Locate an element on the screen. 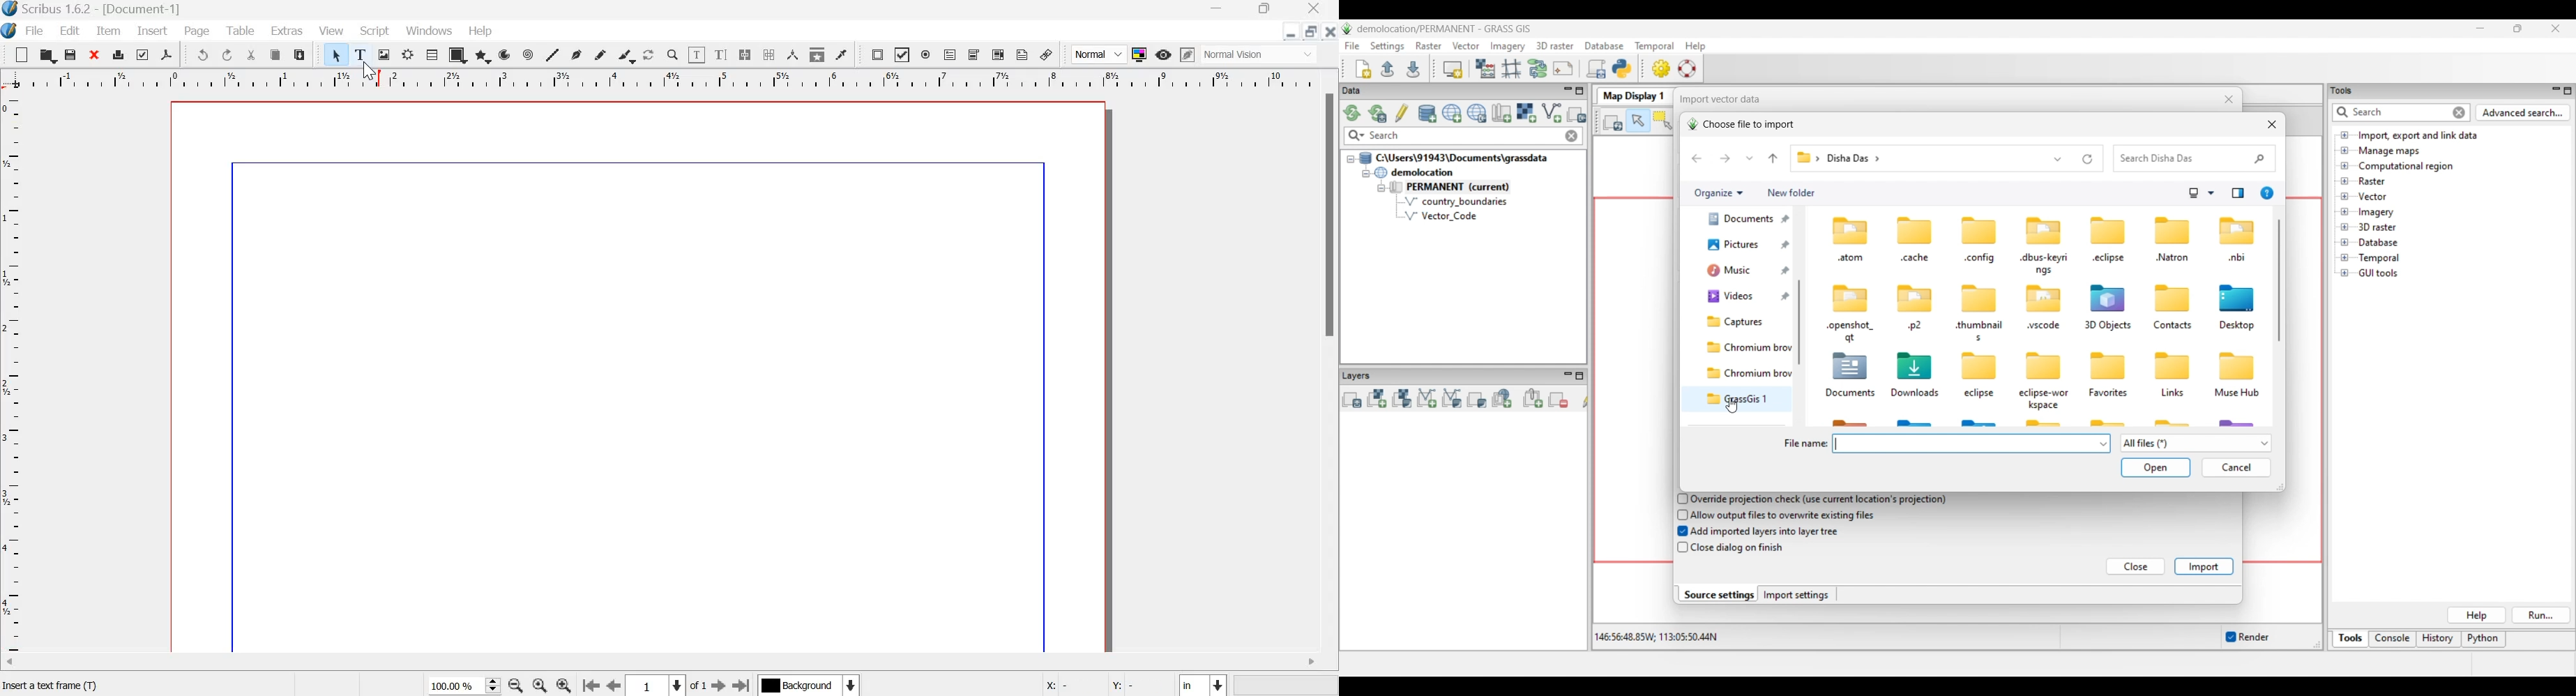 The height and width of the screenshot is (700, 2576). Close is located at coordinates (1314, 10).